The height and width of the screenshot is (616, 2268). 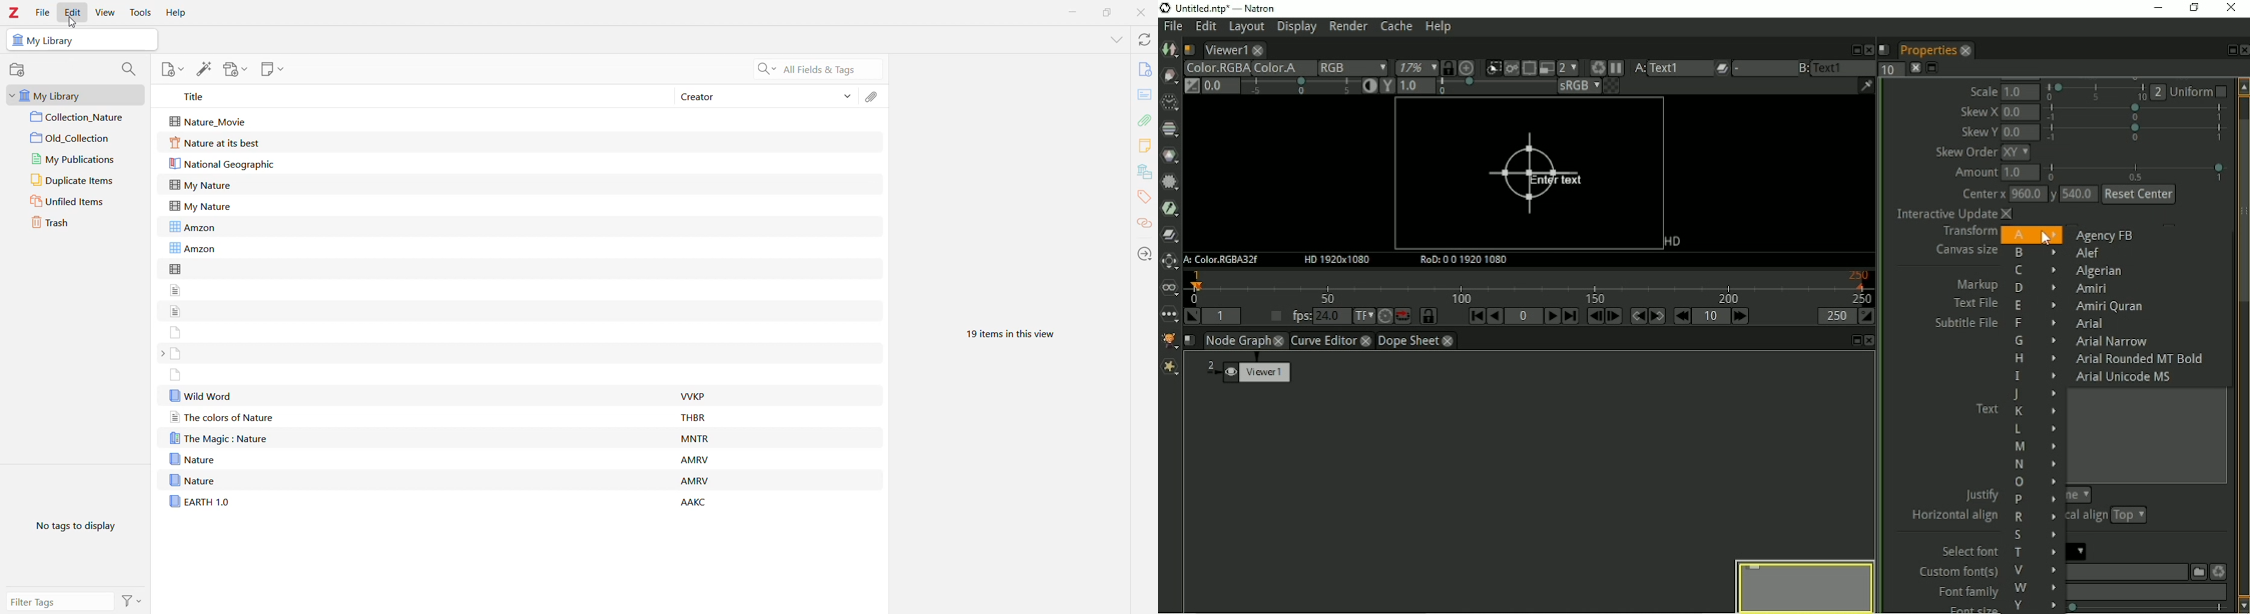 What do you see at coordinates (695, 480) in the screenshot?
I see `AMRV` at bounding box center [695, 480].